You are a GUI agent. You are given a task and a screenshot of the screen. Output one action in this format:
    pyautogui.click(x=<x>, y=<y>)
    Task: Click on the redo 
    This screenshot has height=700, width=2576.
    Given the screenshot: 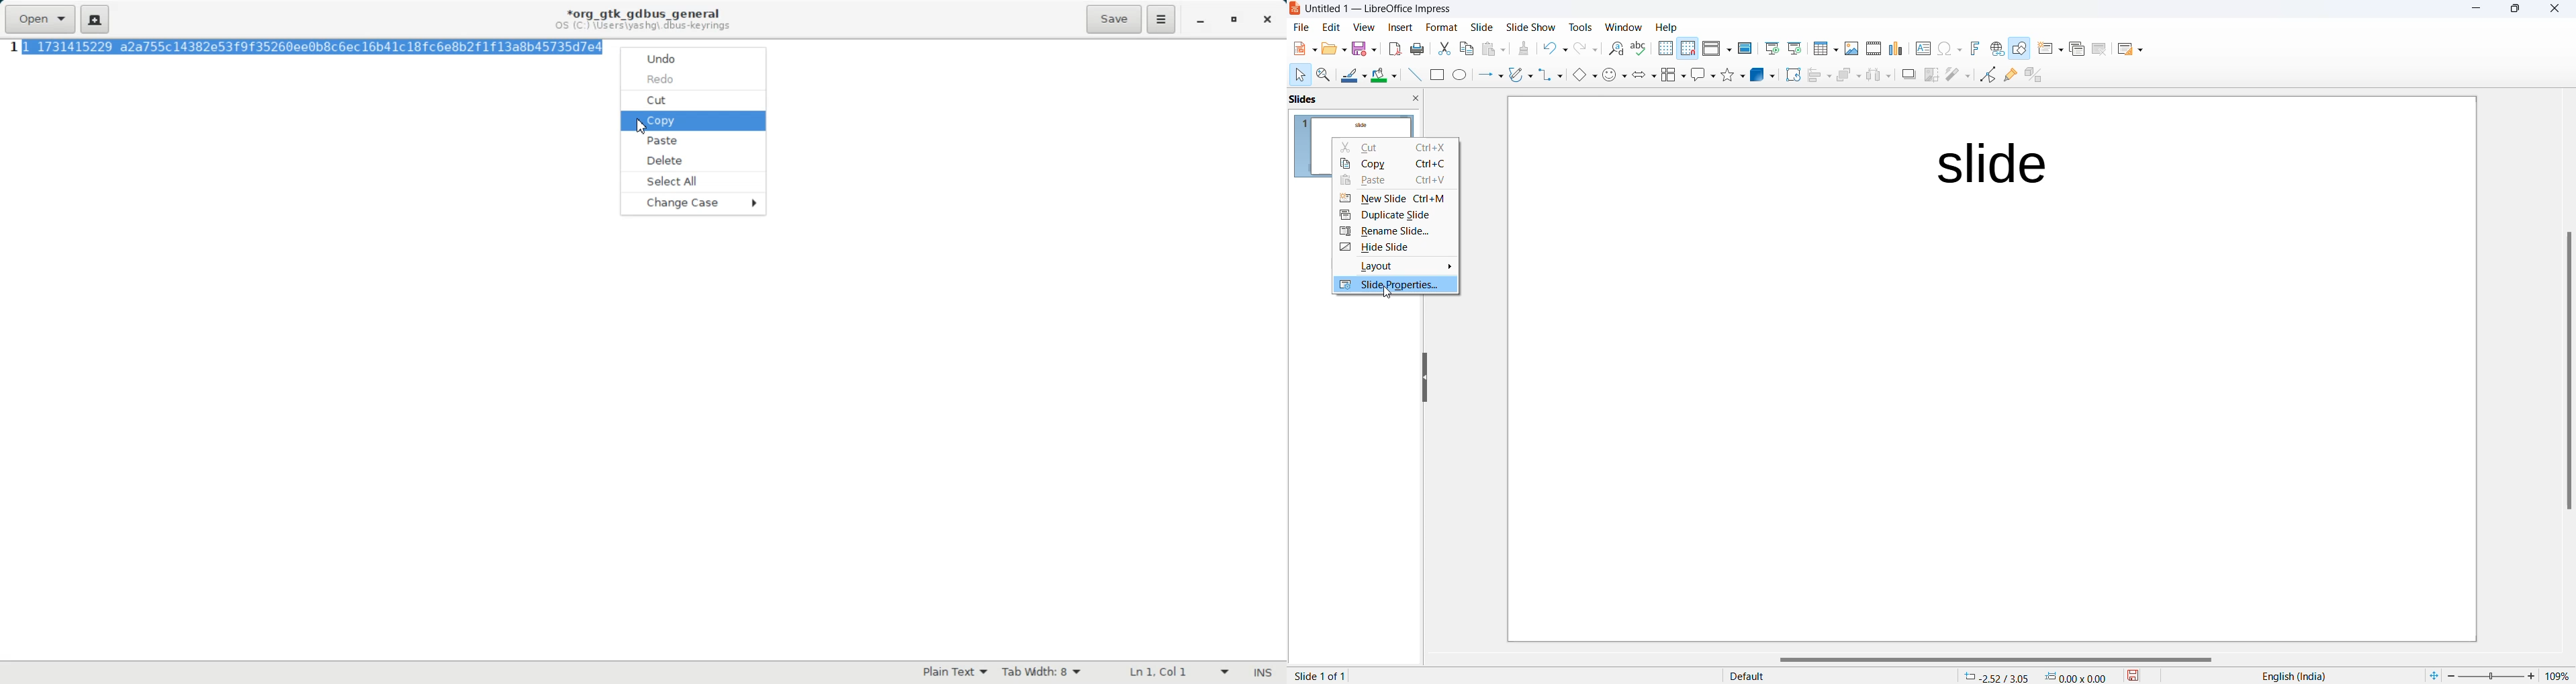 What is the action you would take?
    pyautogui.click(x=1586, y=51)
    